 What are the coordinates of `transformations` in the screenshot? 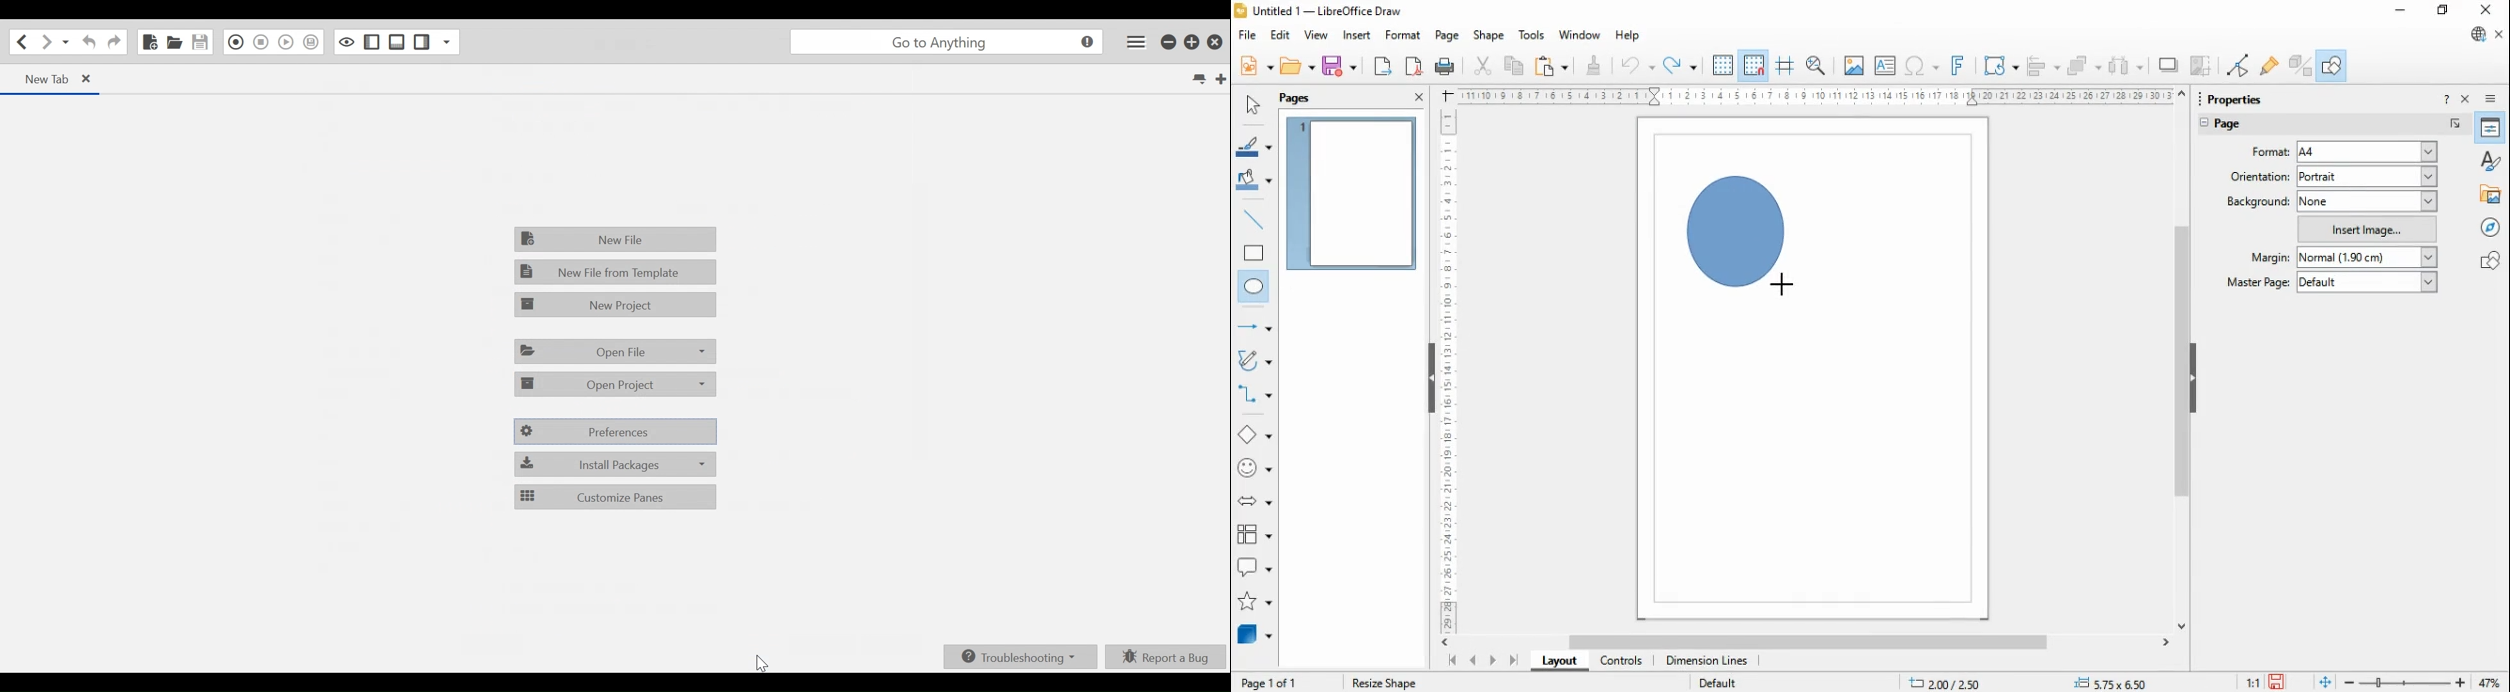 It's located at (1999, 67).